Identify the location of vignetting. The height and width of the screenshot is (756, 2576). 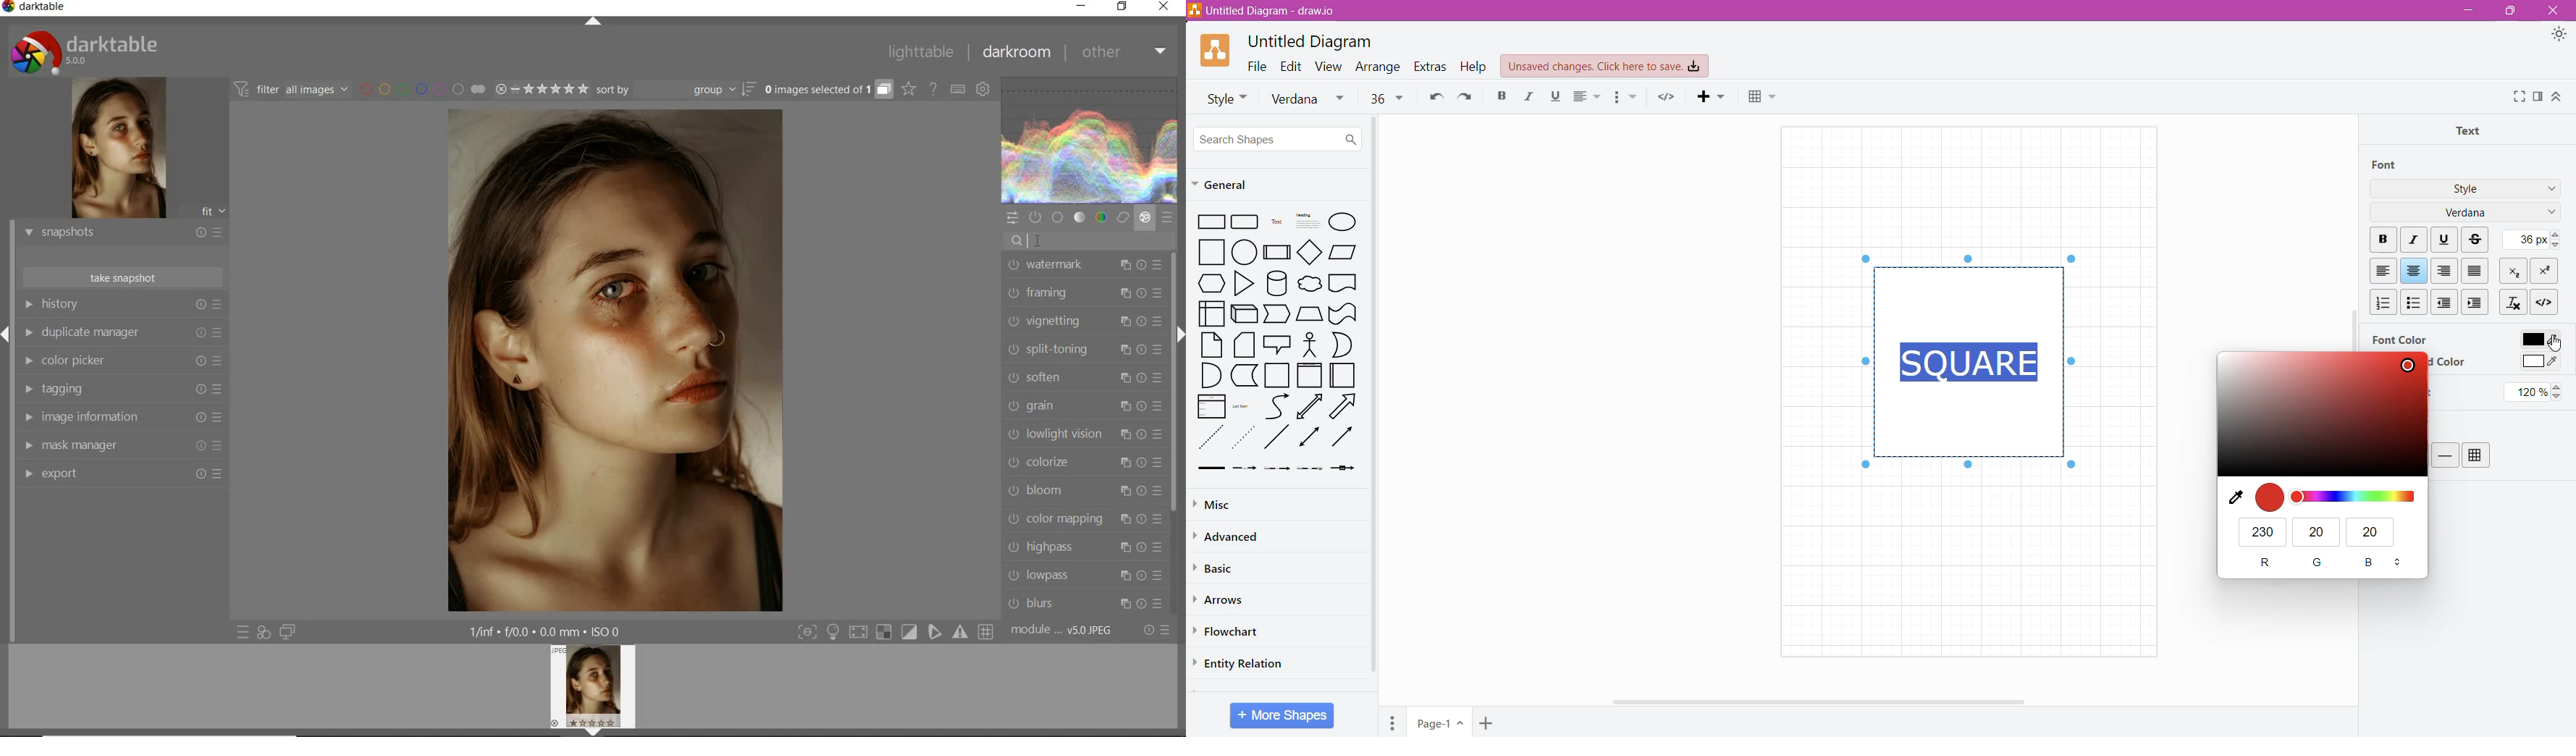
(1083, 321).